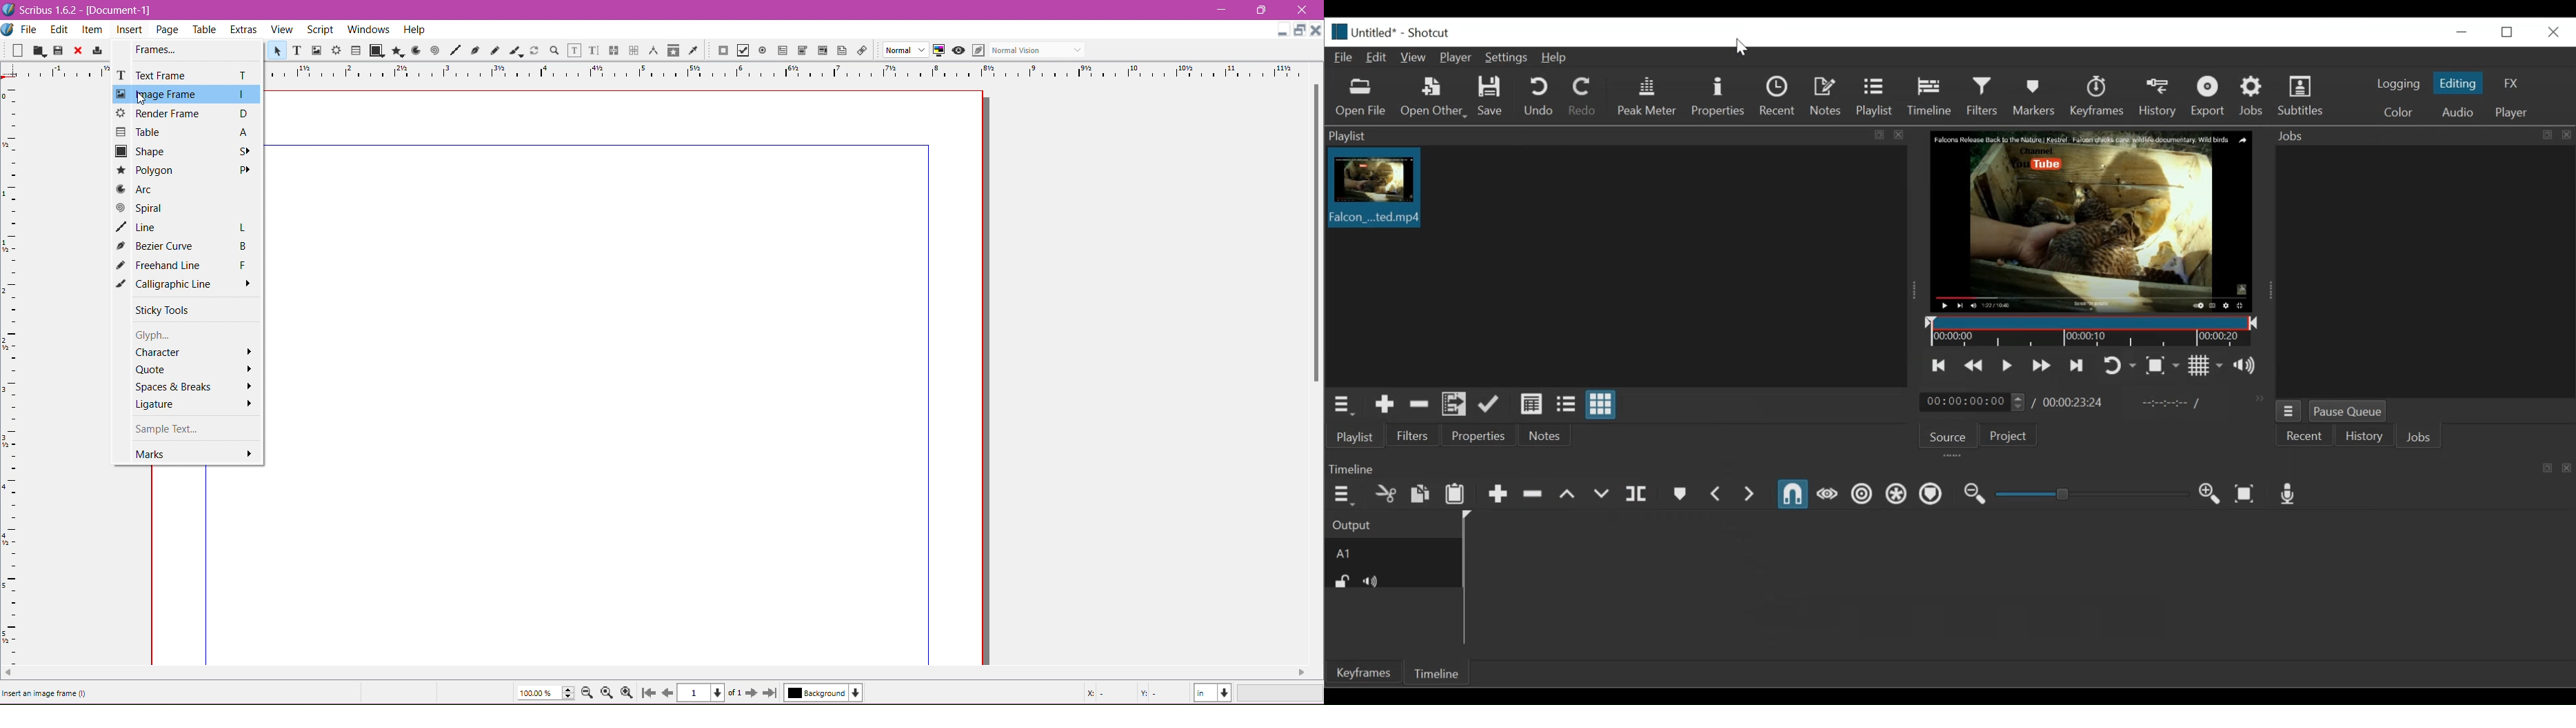 This screenshot has height=728, width=2576. What do you see at coordinates (2092, 332) in the screenshot?
I see `Timeline` at bounding box center [2092, 332].